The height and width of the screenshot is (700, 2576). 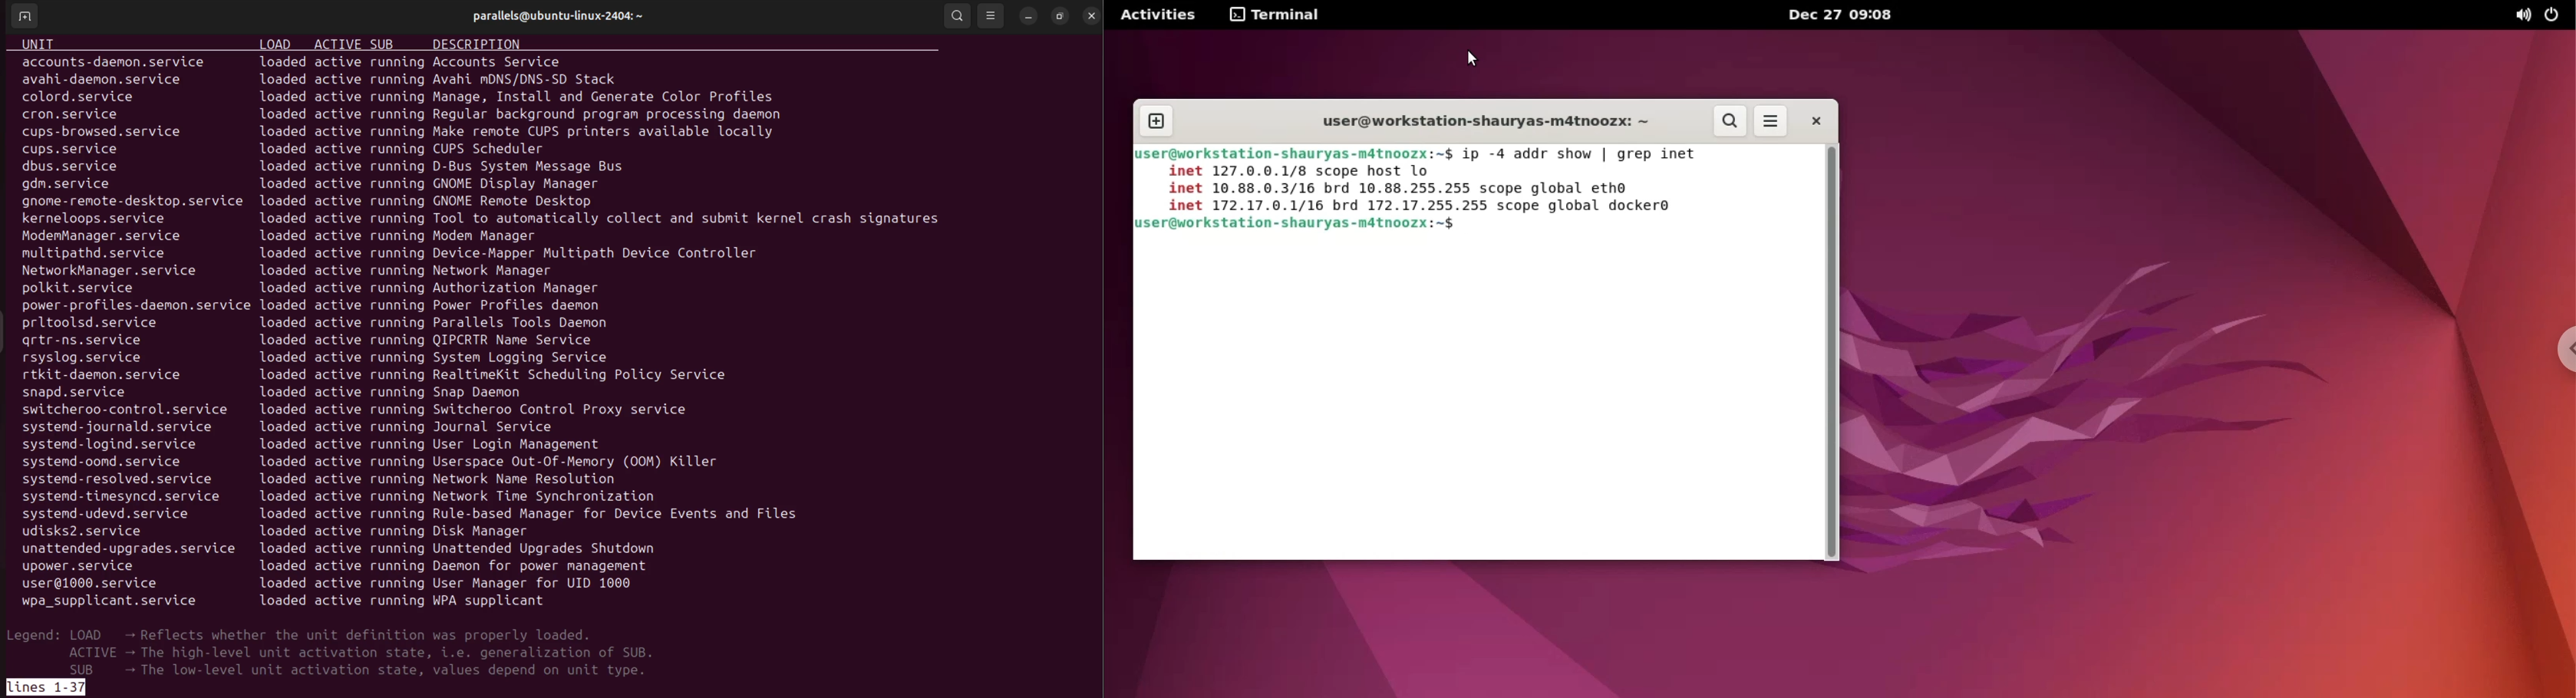 What do you see at coordinates (97, 567) in the screenshot?
I see `up power service` at bounding box center [97, 567].